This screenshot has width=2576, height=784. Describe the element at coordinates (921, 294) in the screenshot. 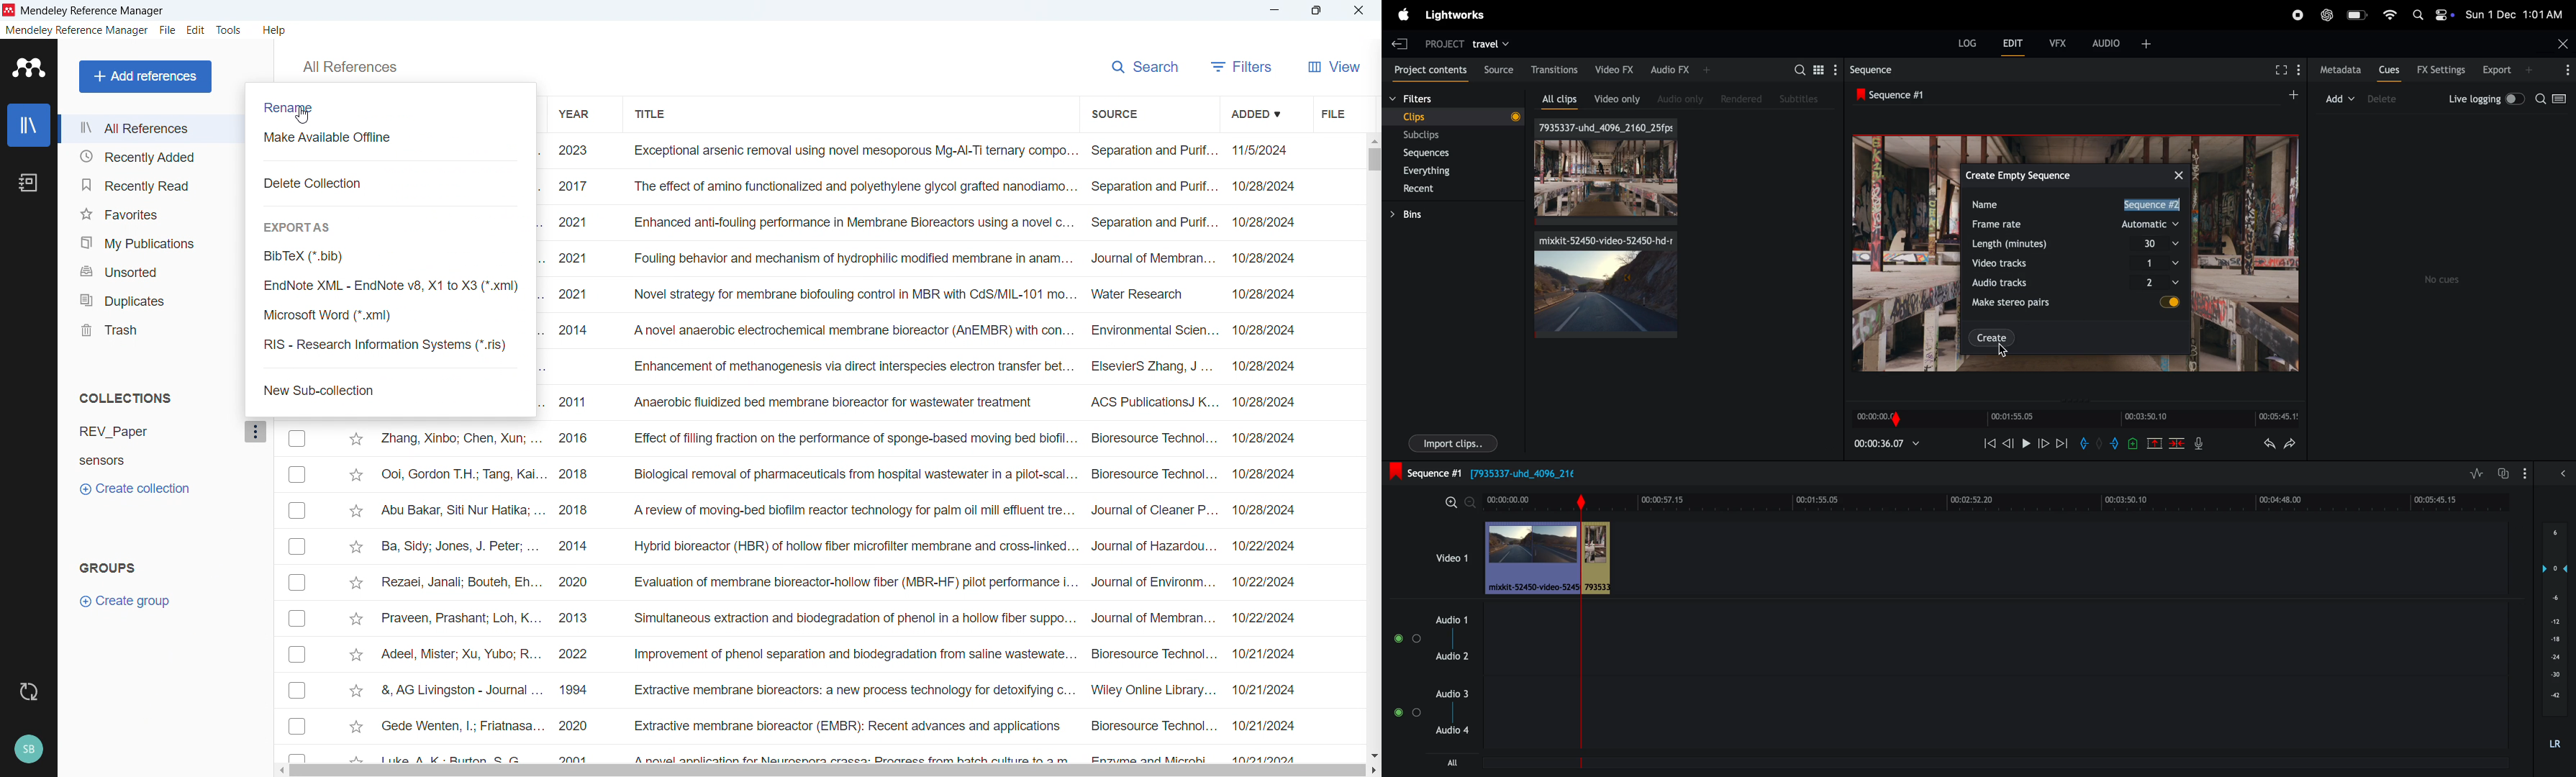

I see `Ni, Lingfeng; Zhu, Yijing; M... 2021 Novel strategy for membrane biofouling control in MBR with CdS/MIL-101 mo... Water Research 10/28/2024` at that location.